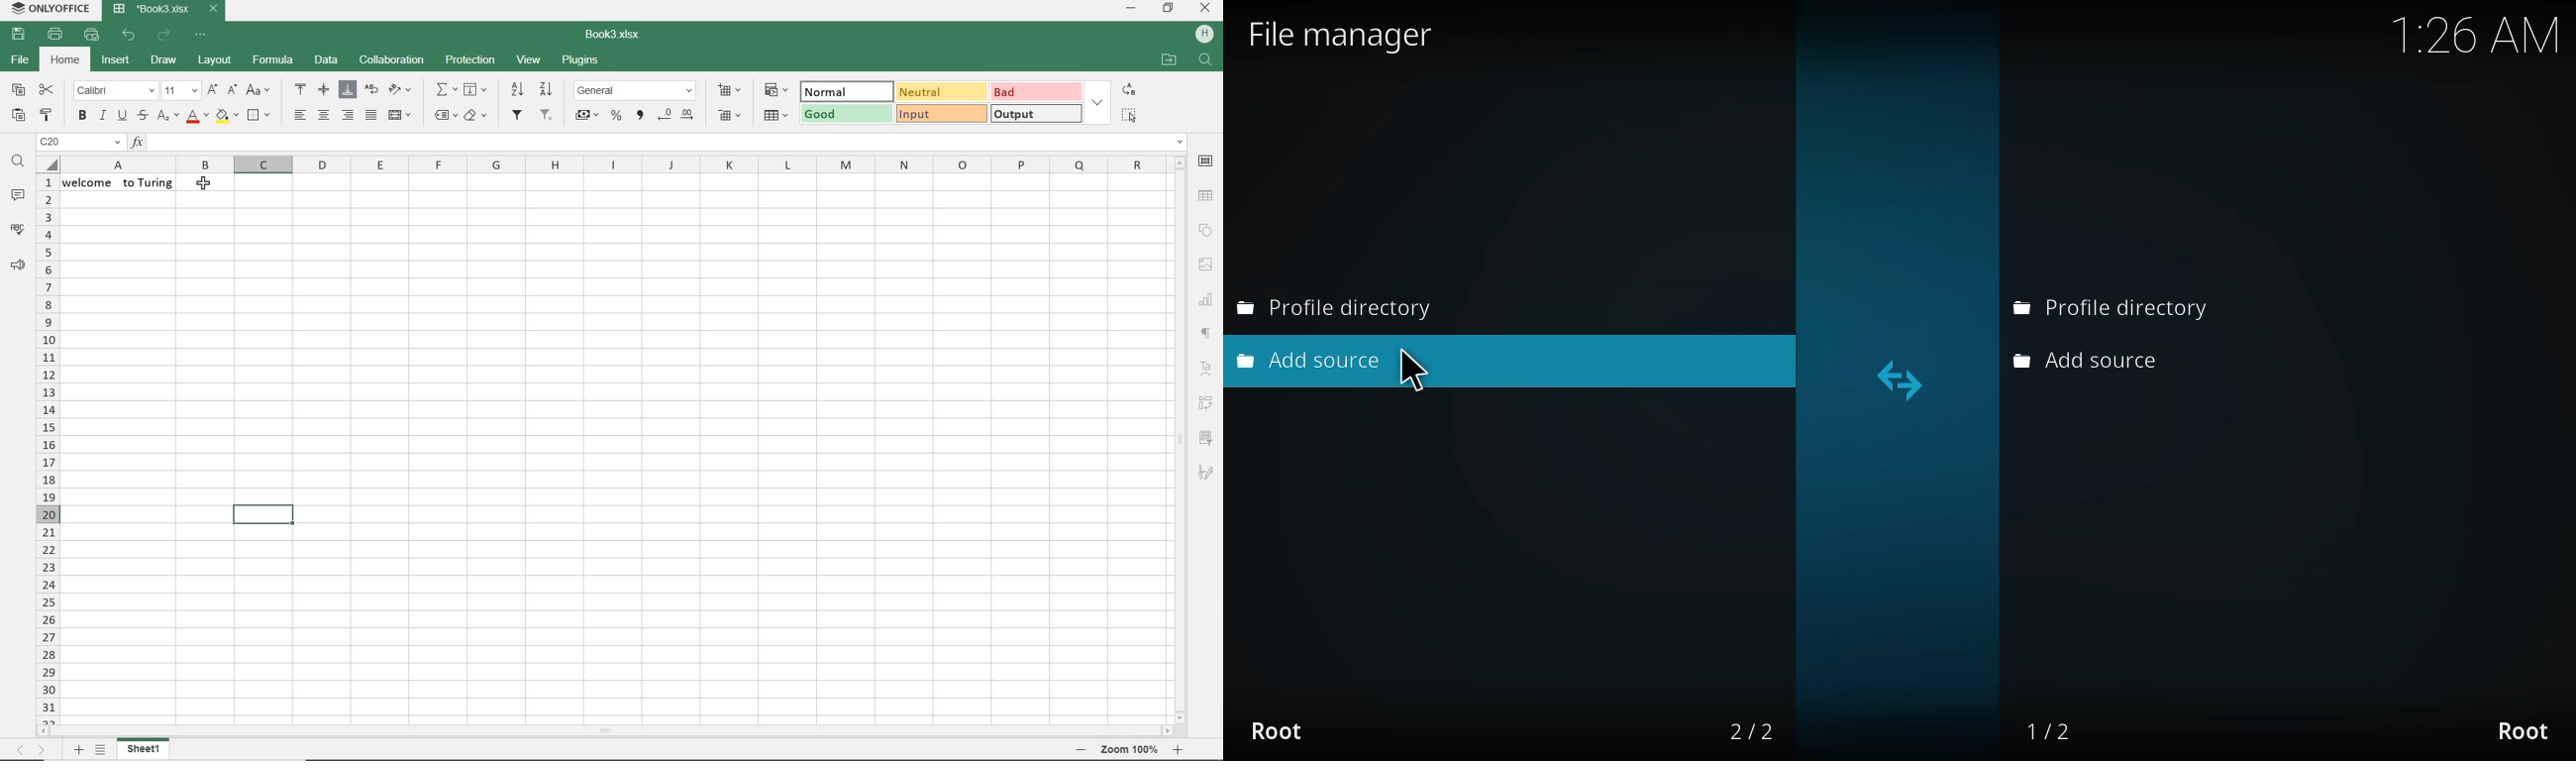 The width and height of the screenshot is (2576, 784). I want to click on file manager, so click(1349, 35).